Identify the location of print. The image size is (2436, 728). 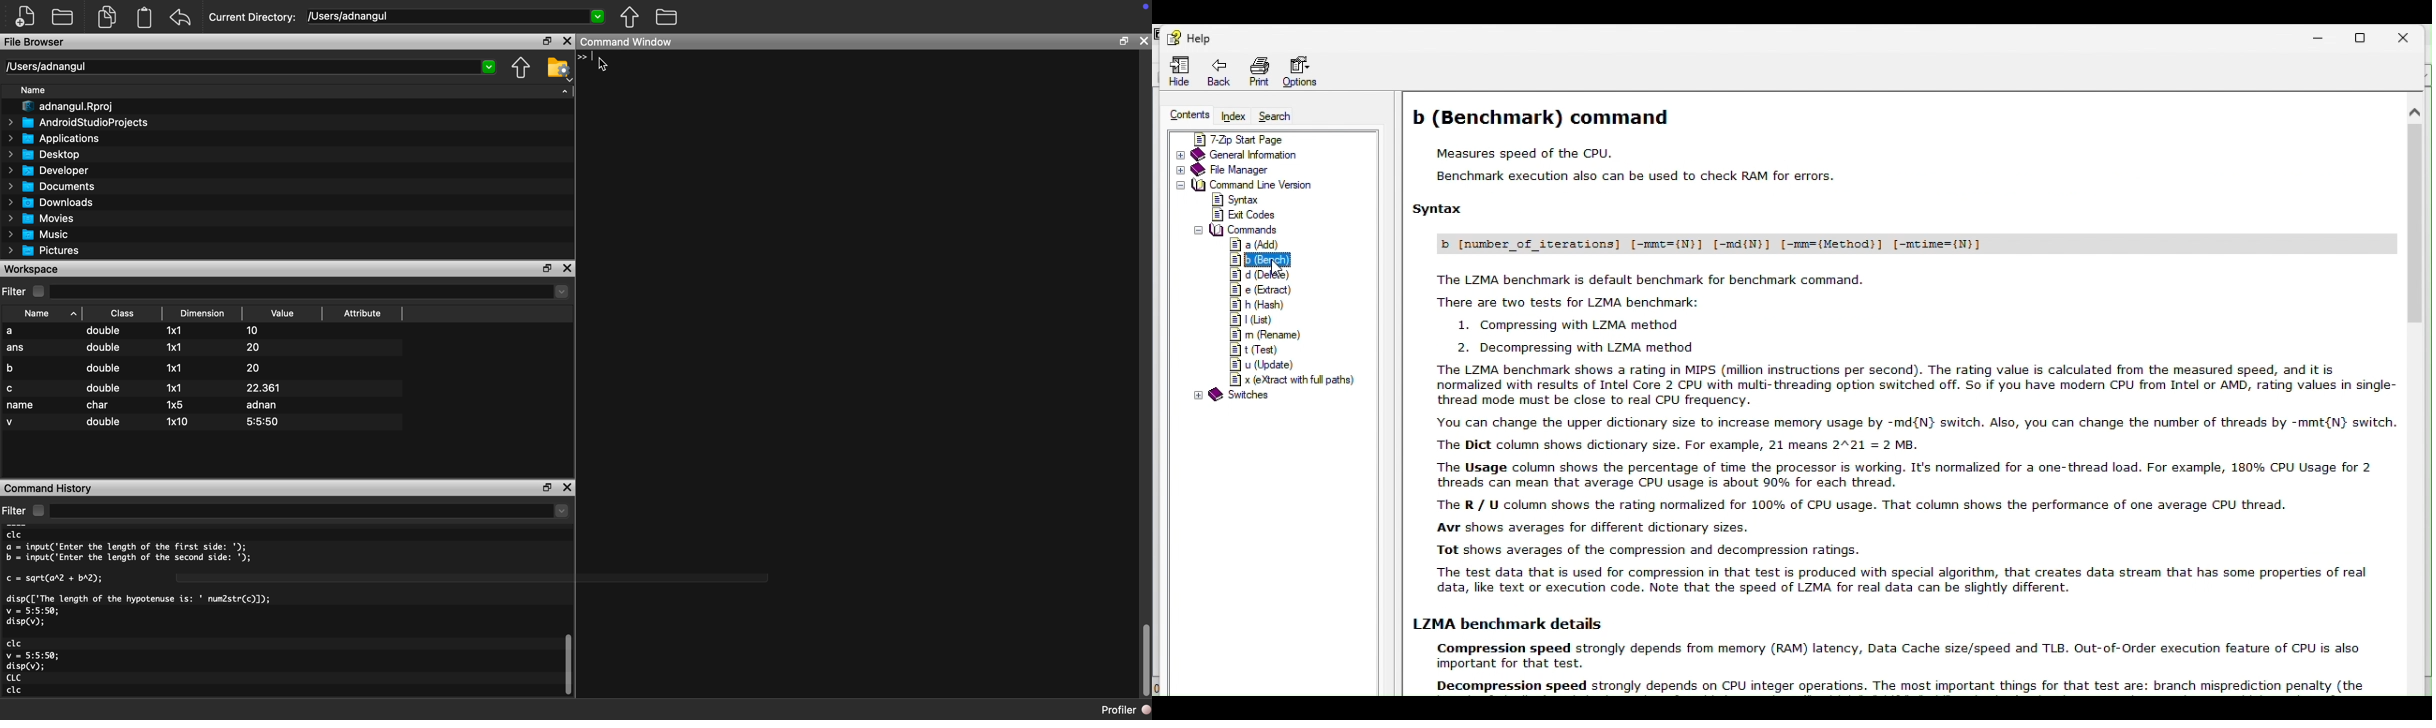
(1257, 70).